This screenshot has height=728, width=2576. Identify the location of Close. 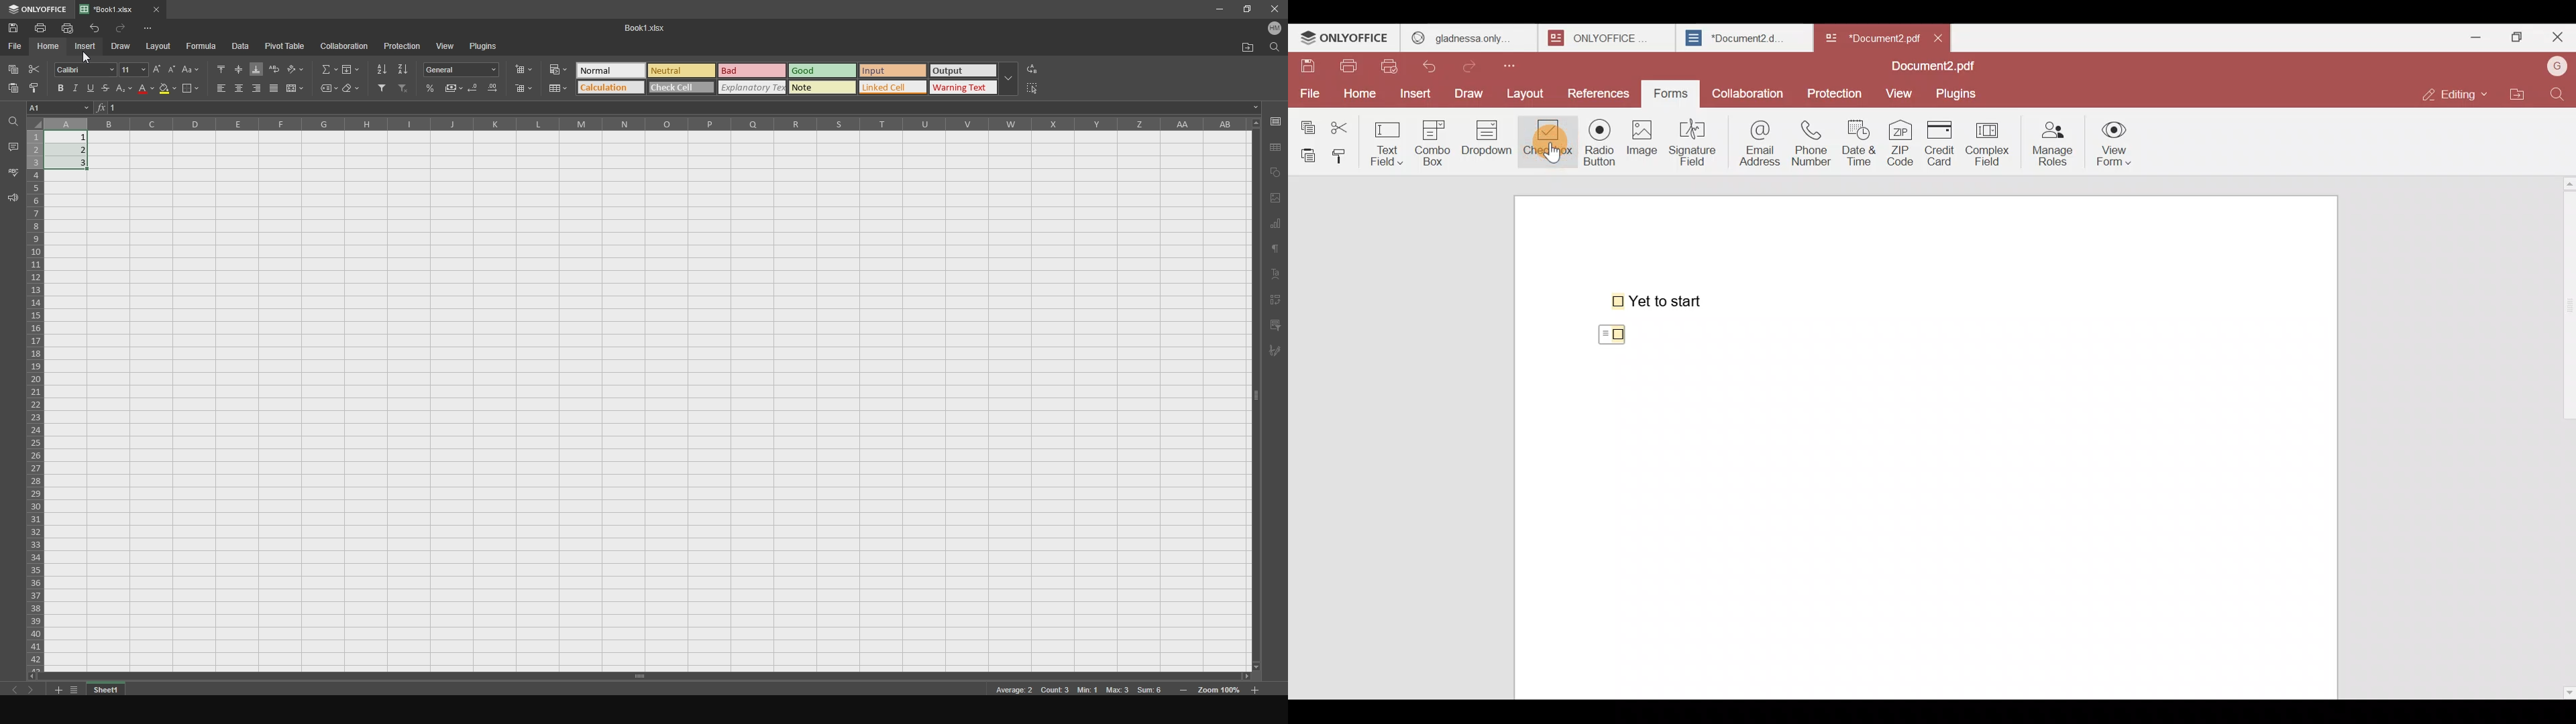
(2557, 40).